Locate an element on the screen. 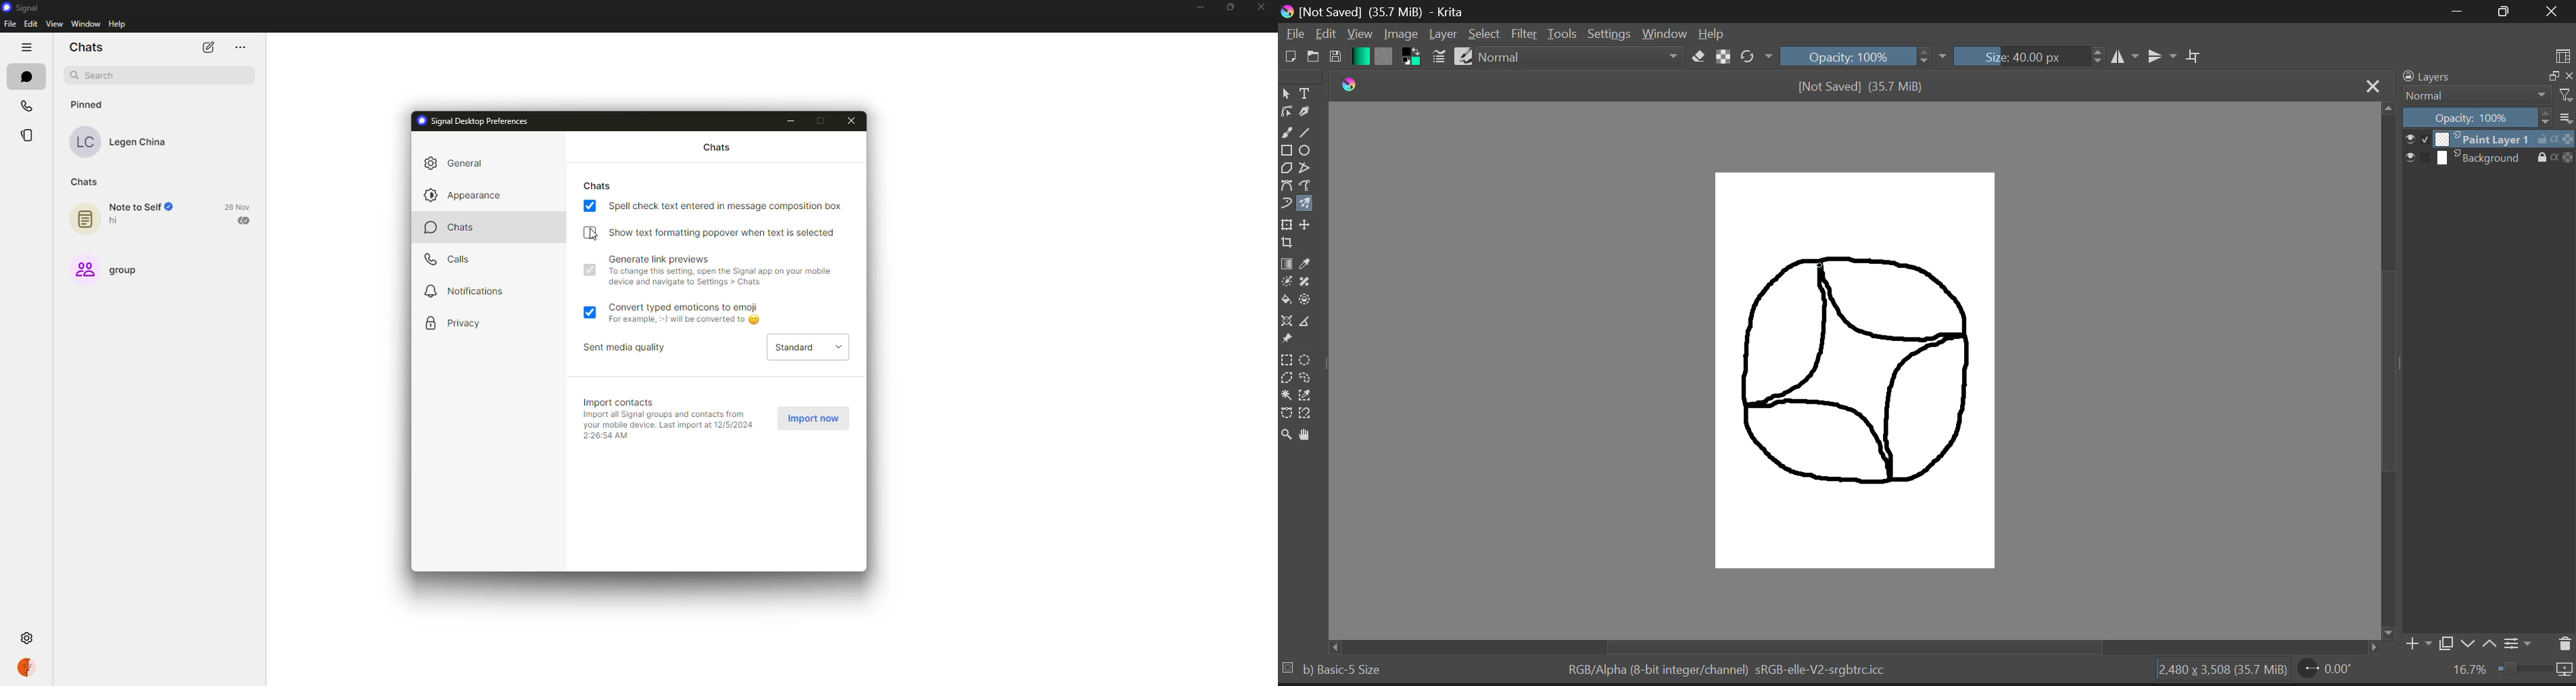 The width and height of the screenshot is (2576, 700). date is located at coordinates (238, 206).